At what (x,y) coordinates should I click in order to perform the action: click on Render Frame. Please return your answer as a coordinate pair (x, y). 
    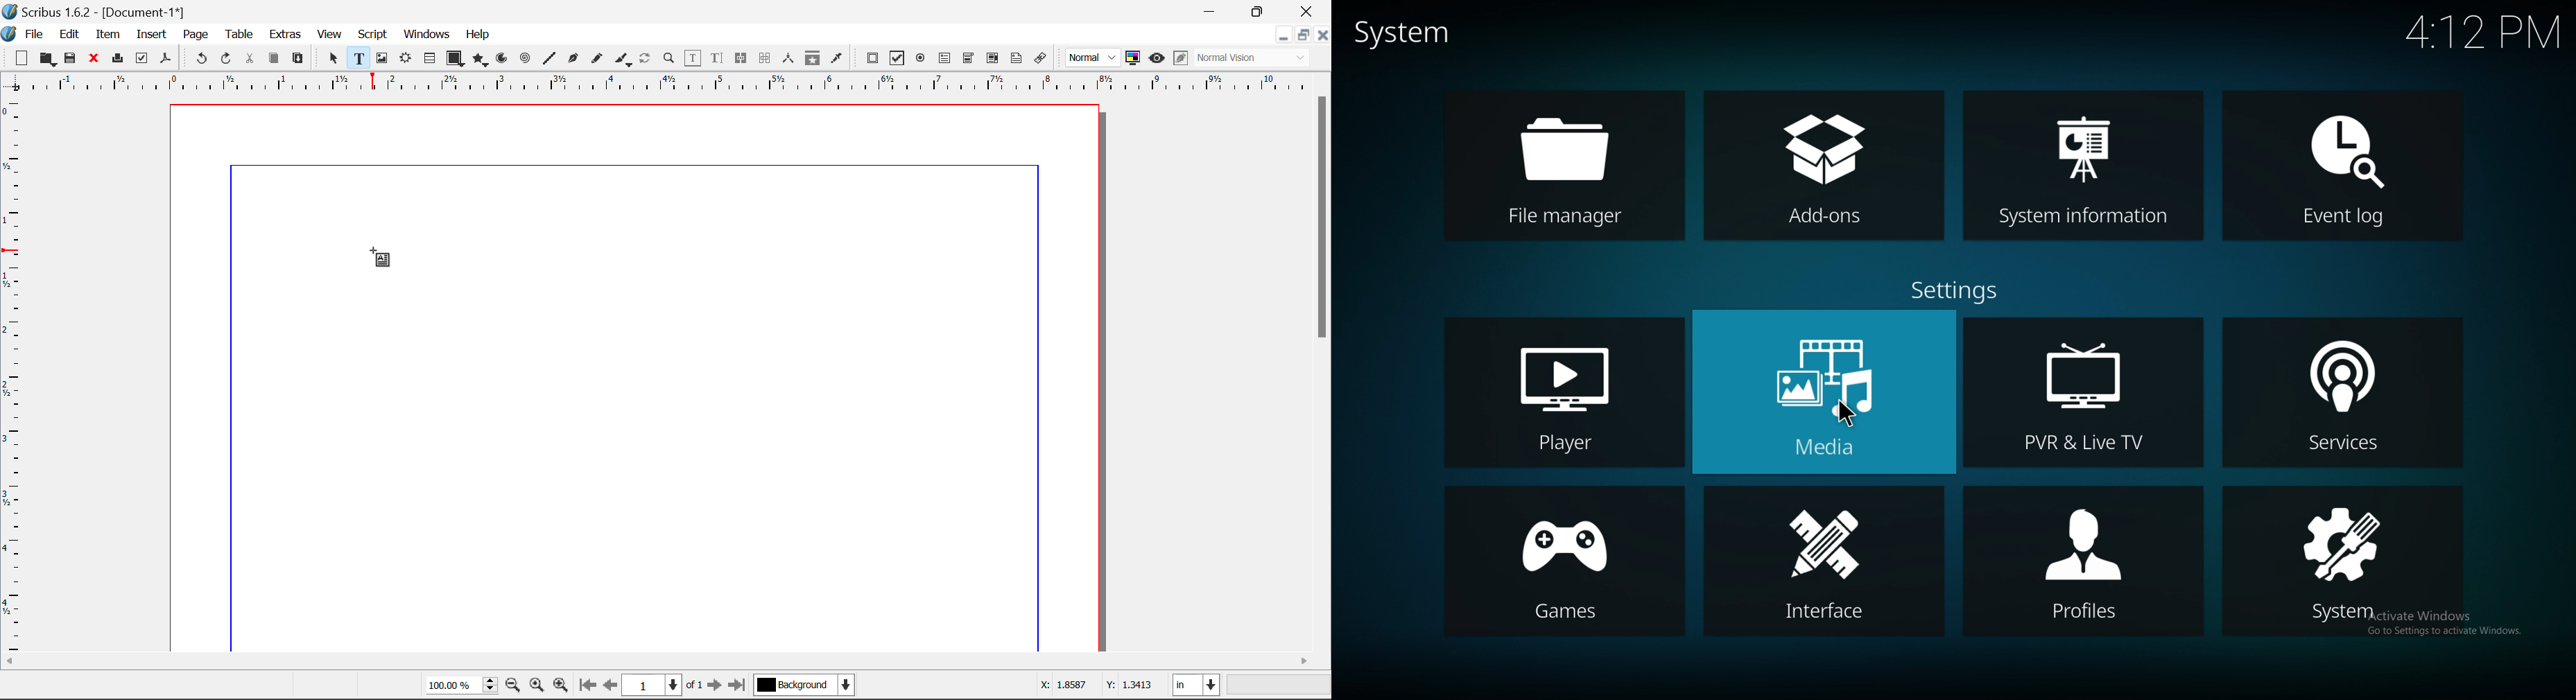
    Looking at the image, I should click on (405, 59).